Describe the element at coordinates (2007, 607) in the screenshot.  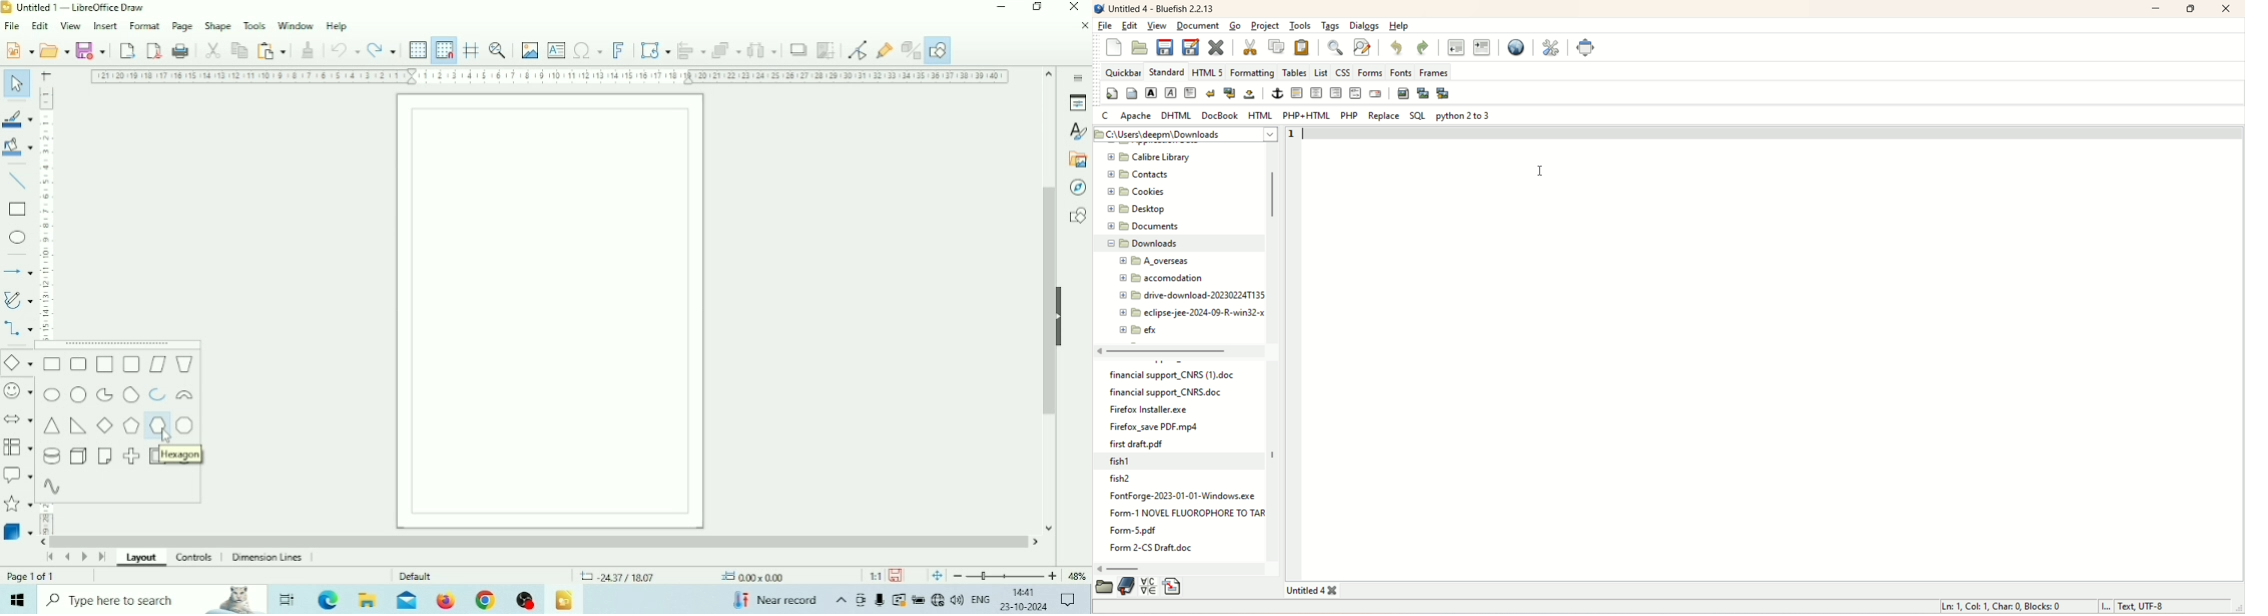
I see `ln, col, char, blocks` at that location.